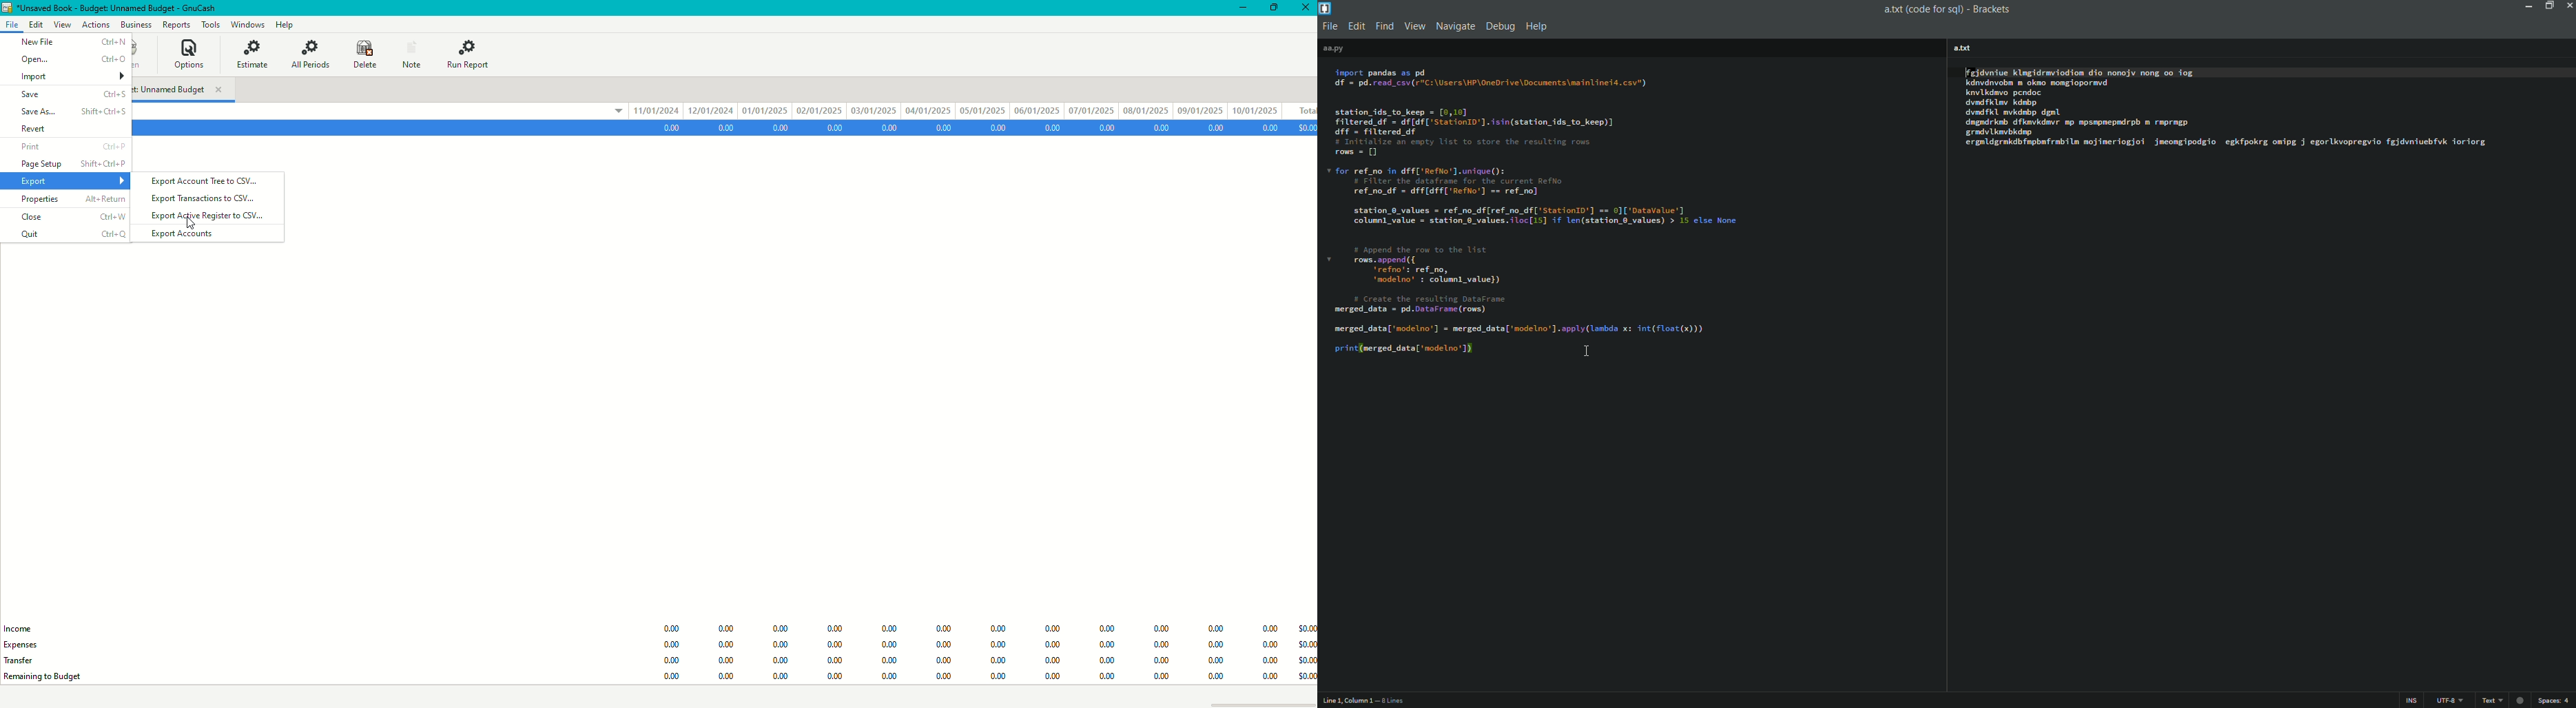 The height and width of the screenshot is (728, 2576). Describe the element at coordinates (2522, 699) in the screenshot. I see `warning` at that location.